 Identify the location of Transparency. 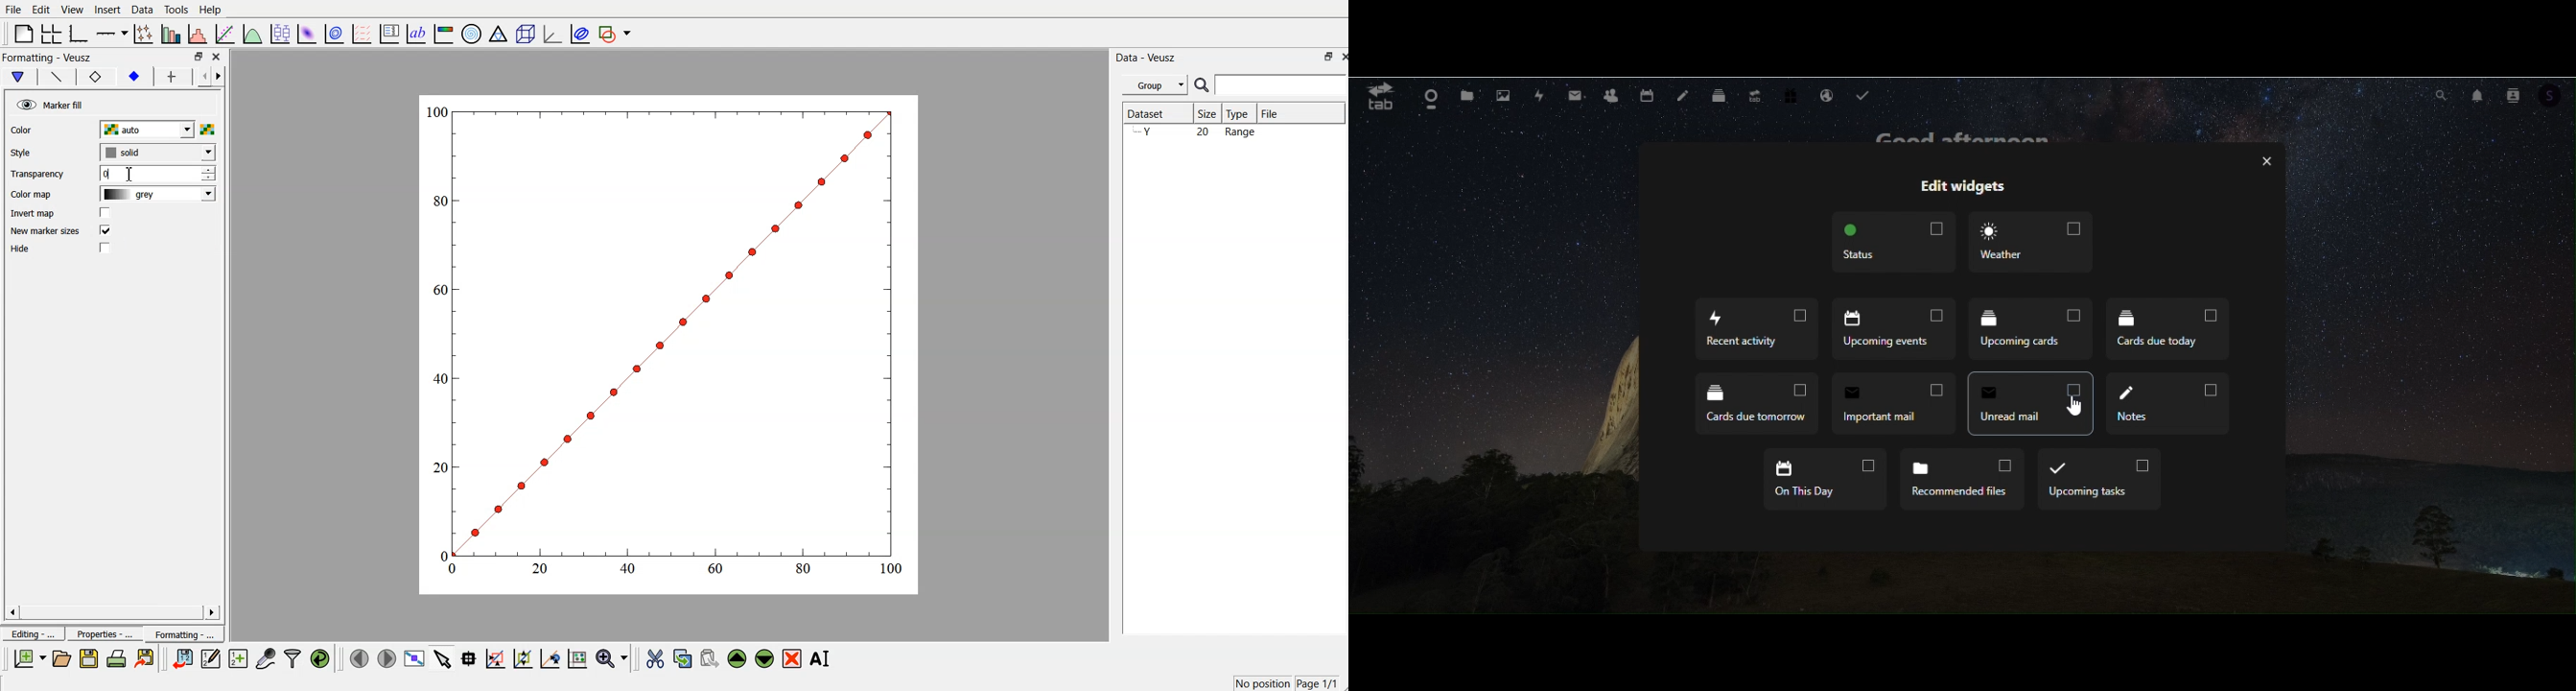
(37, 174).